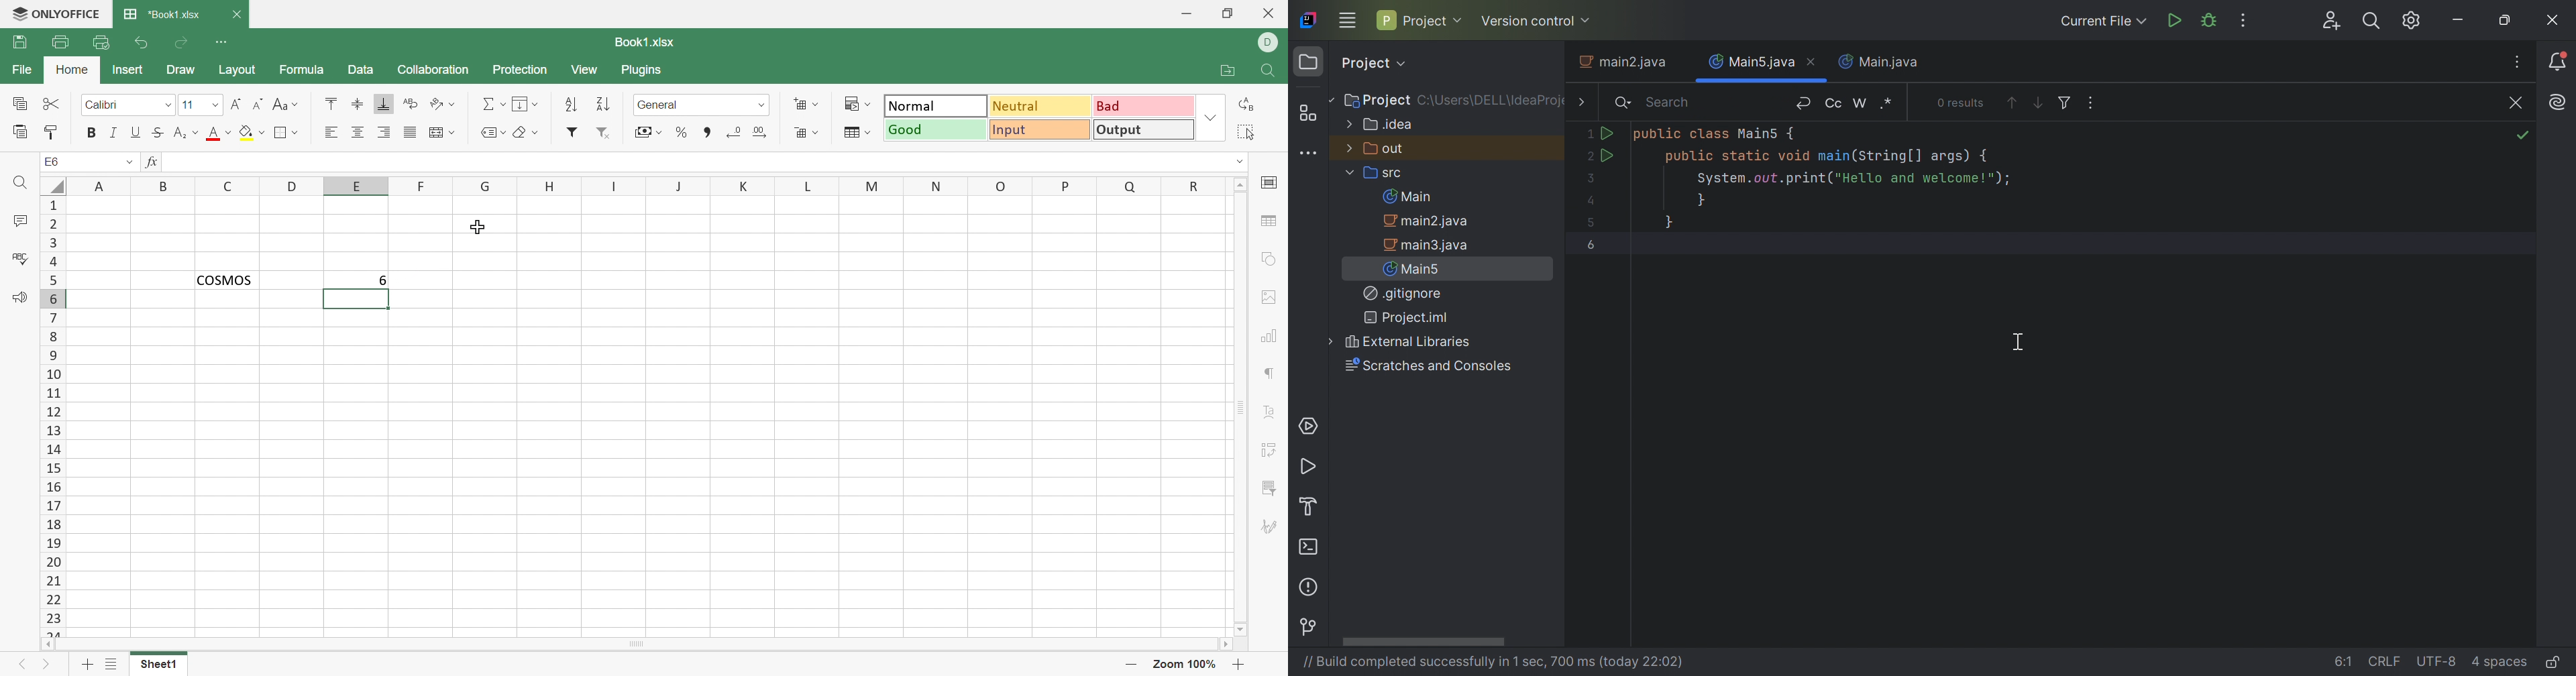  Describe the element at coordinates (650, 132) in the screenshot. I see `Accounting style` at that location.